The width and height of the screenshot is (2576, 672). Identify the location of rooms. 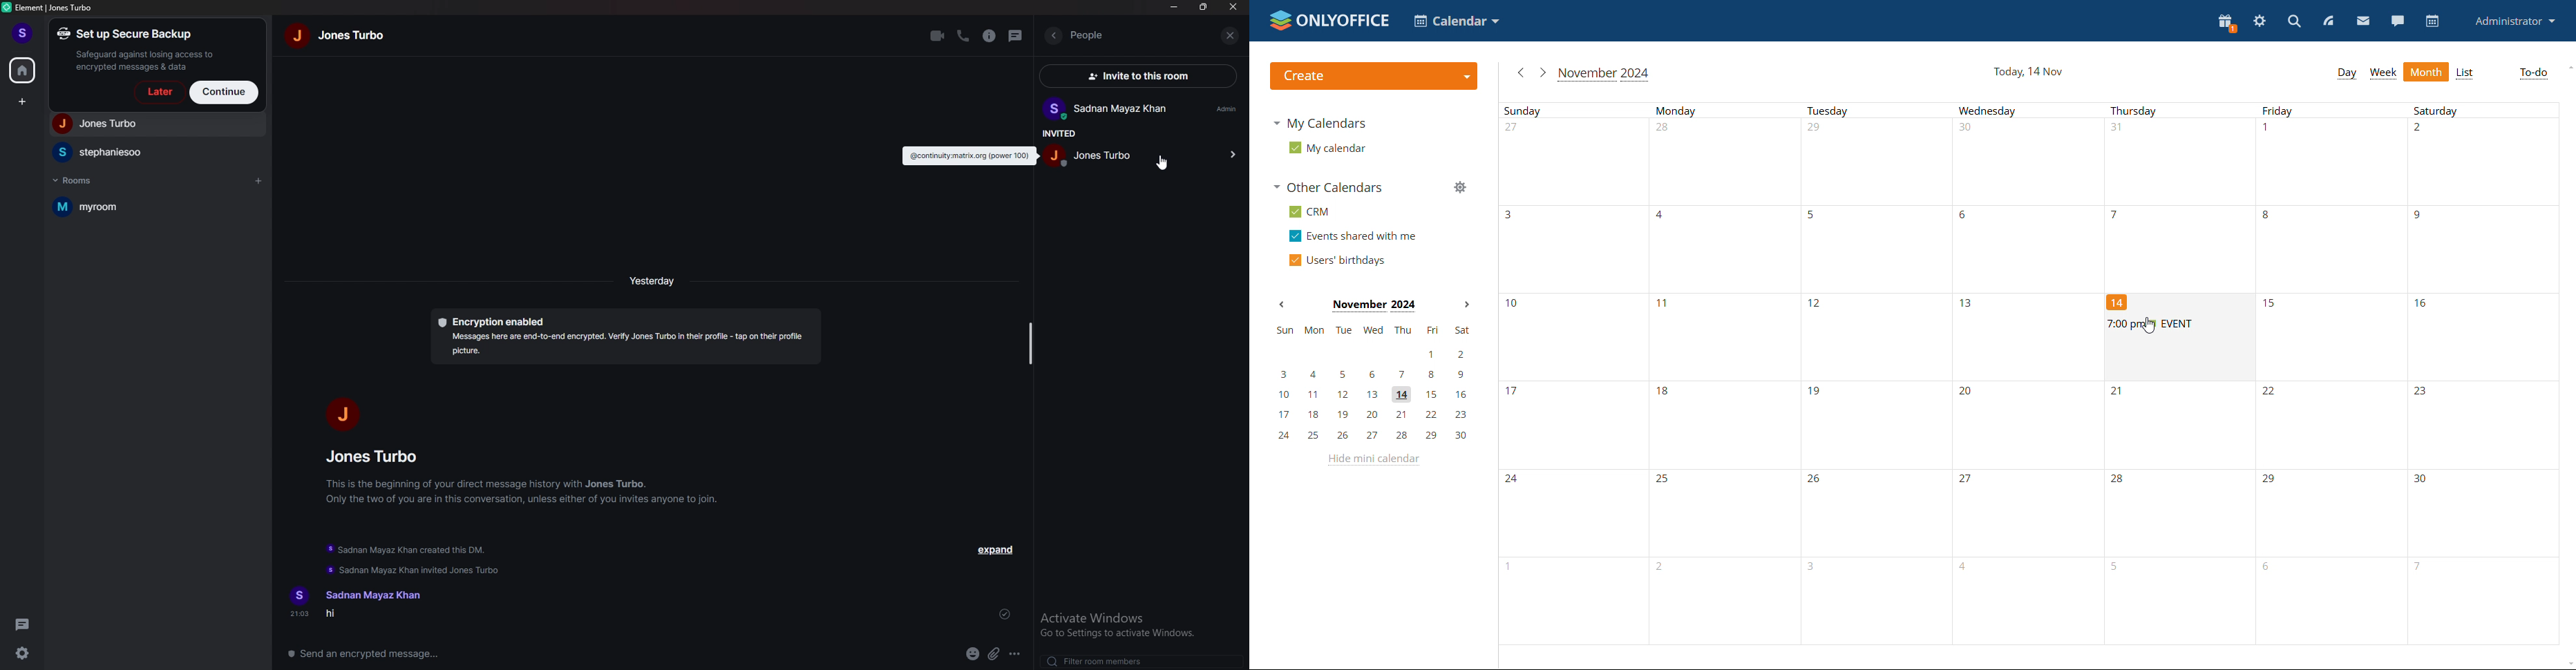
(79, 180).